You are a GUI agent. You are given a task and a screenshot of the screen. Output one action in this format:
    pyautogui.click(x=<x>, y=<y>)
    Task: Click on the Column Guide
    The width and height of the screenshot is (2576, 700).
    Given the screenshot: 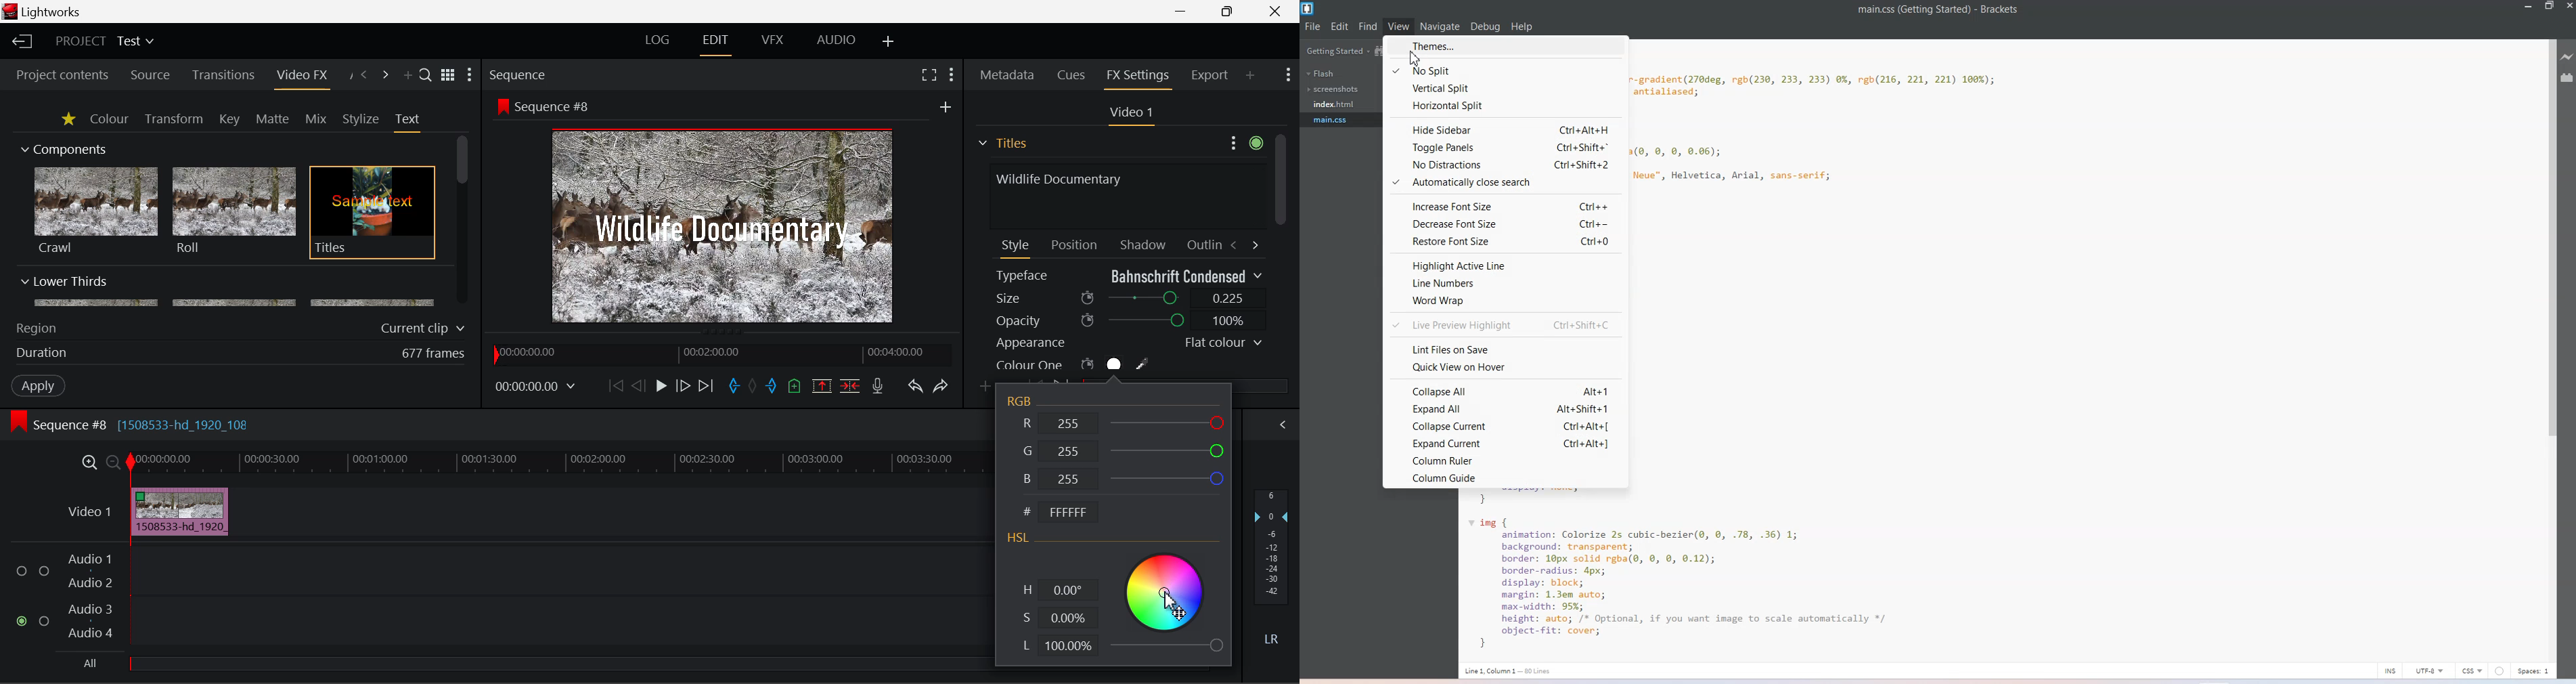 What is the action you would take?
    pyautogui.click(x=1503, y=477)
    